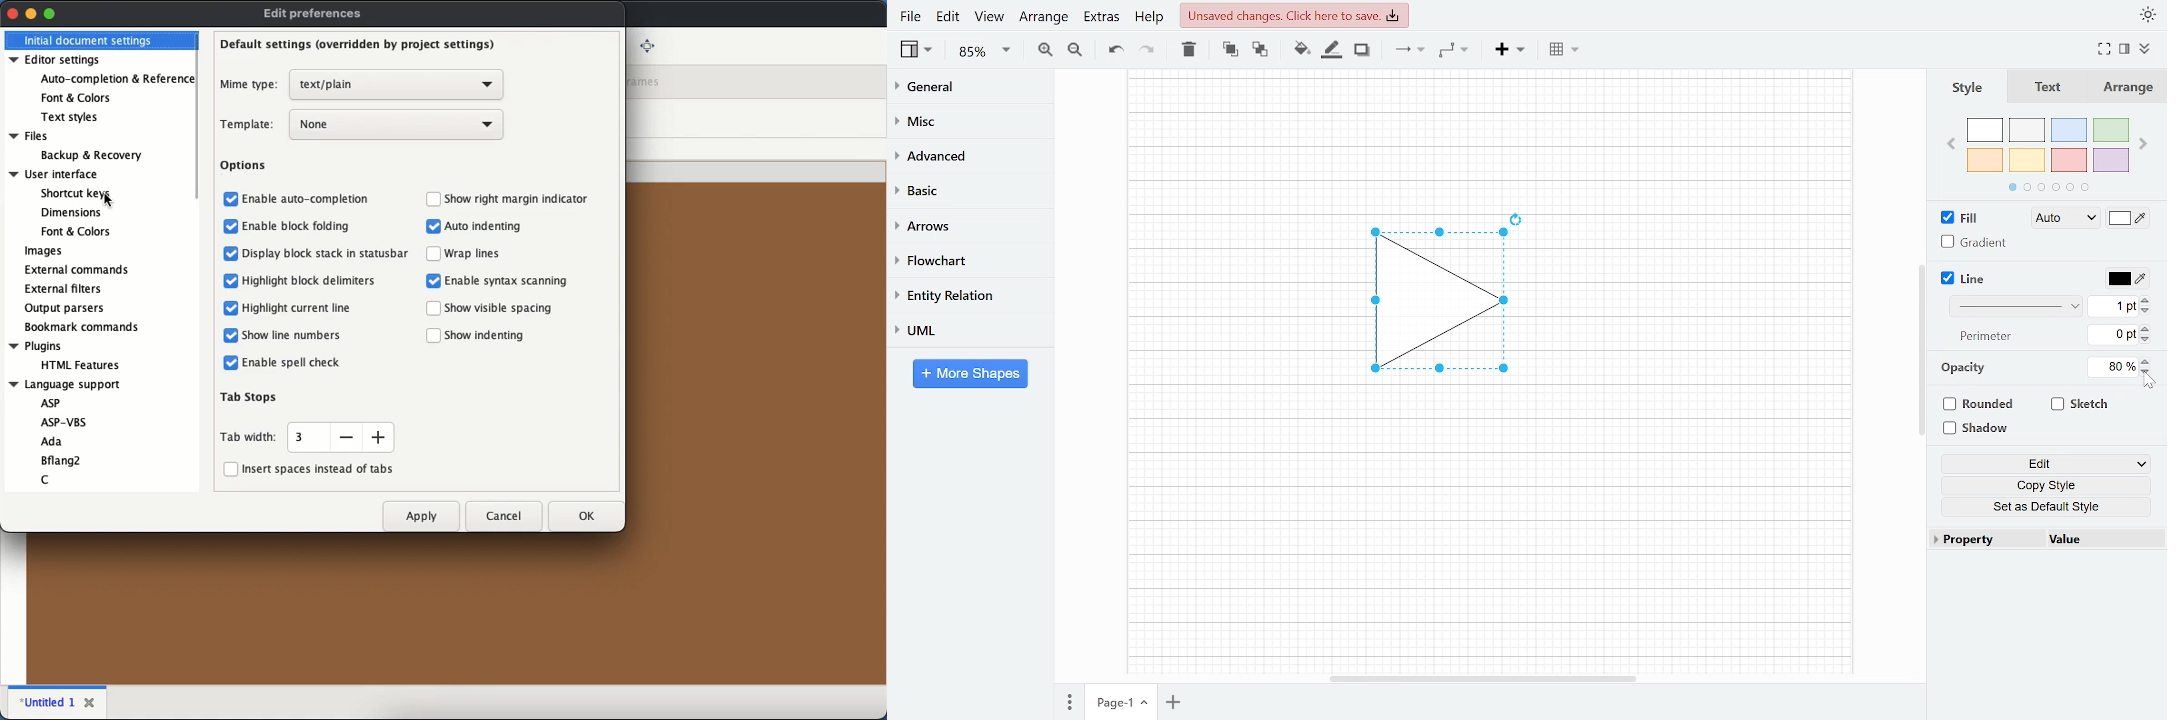 Image resolution: width=2184 pixels, height=728 pixels. What do you see at coordinates (2145, 140) in the screenshot?
I see `Next` at bounding box center [2145, 140].